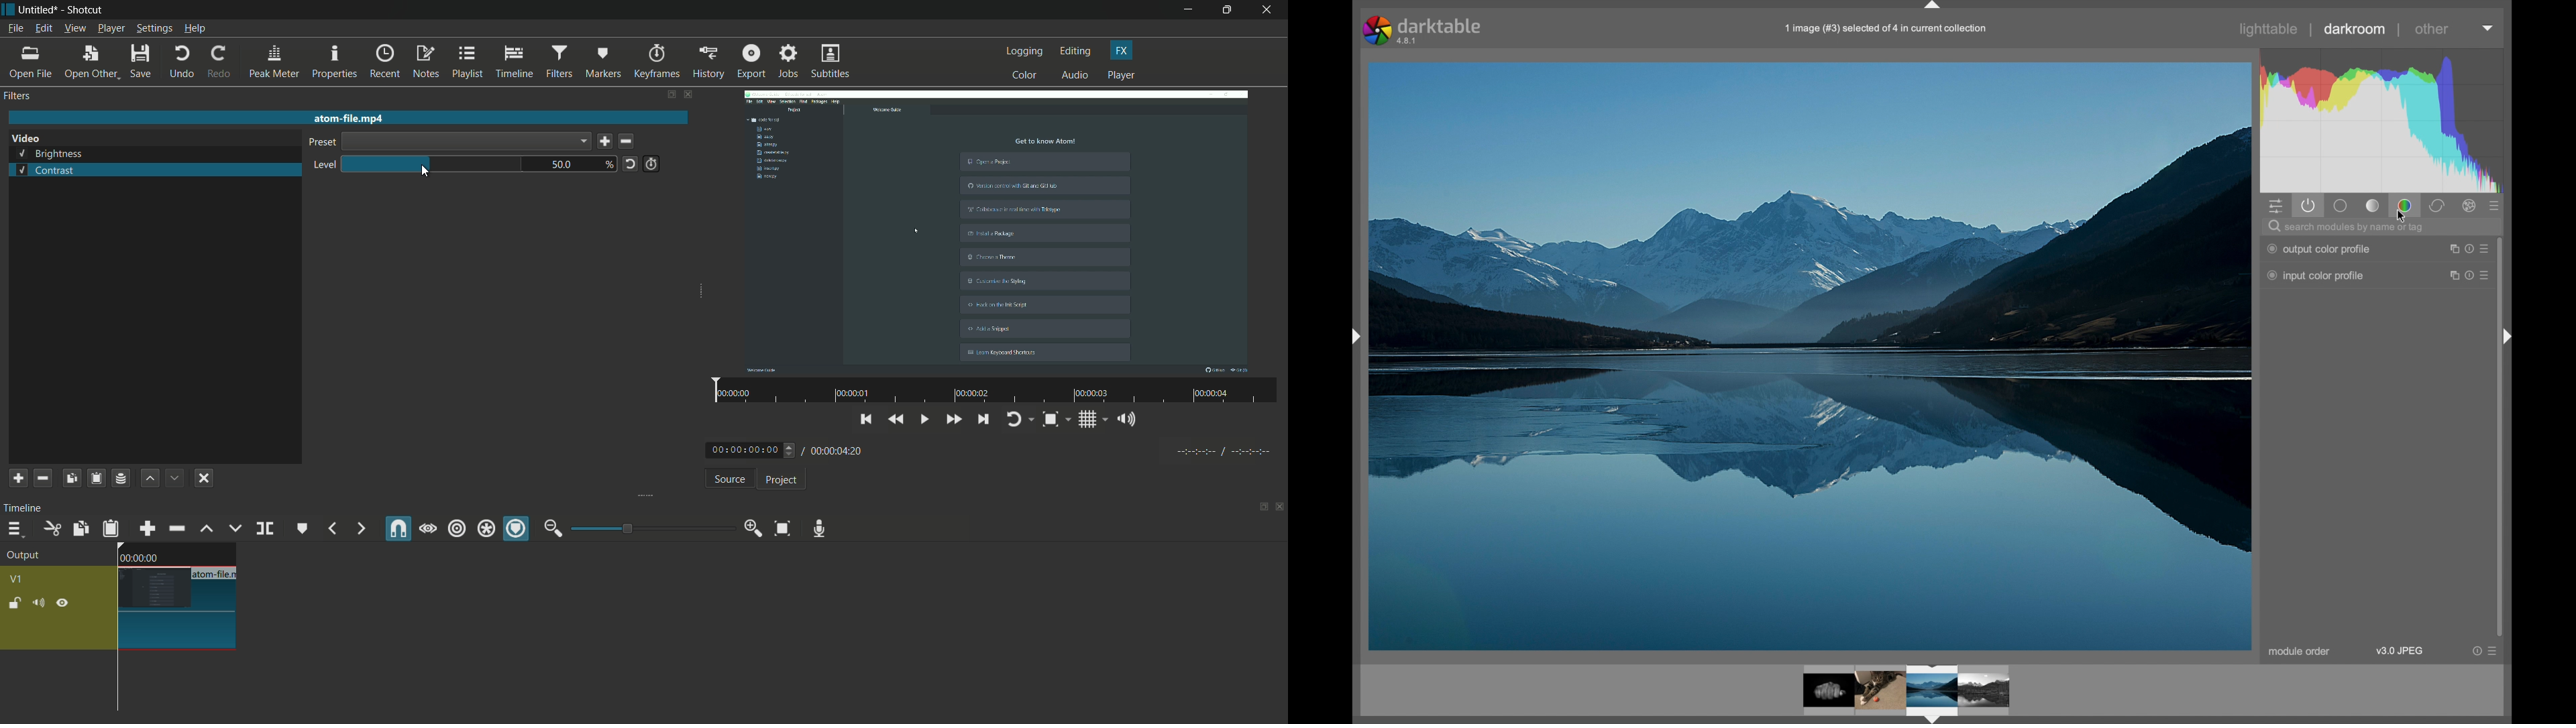 Image resolution: width=2576 pixels, height=728 pixels. Describe the element at coordinates (1121, 76) in the screenshot. I see `player` at that location.